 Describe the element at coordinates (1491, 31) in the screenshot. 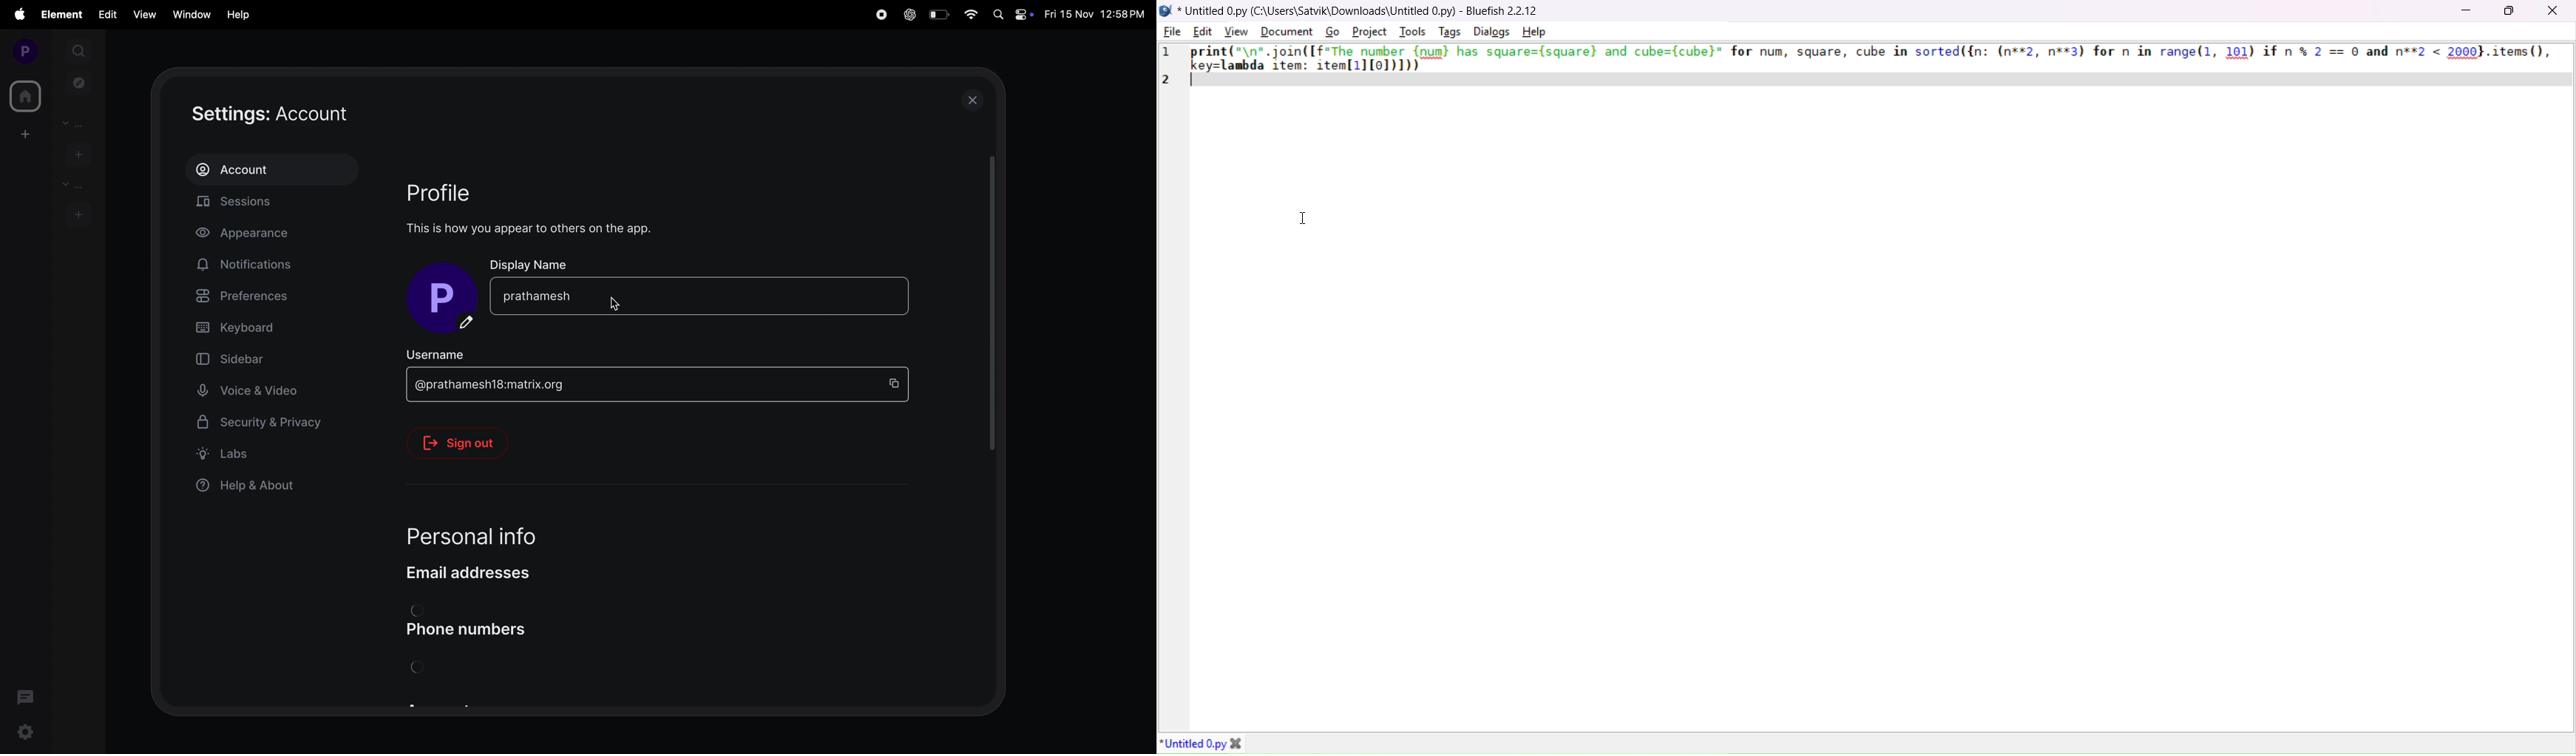

I see `dialog` at that location.